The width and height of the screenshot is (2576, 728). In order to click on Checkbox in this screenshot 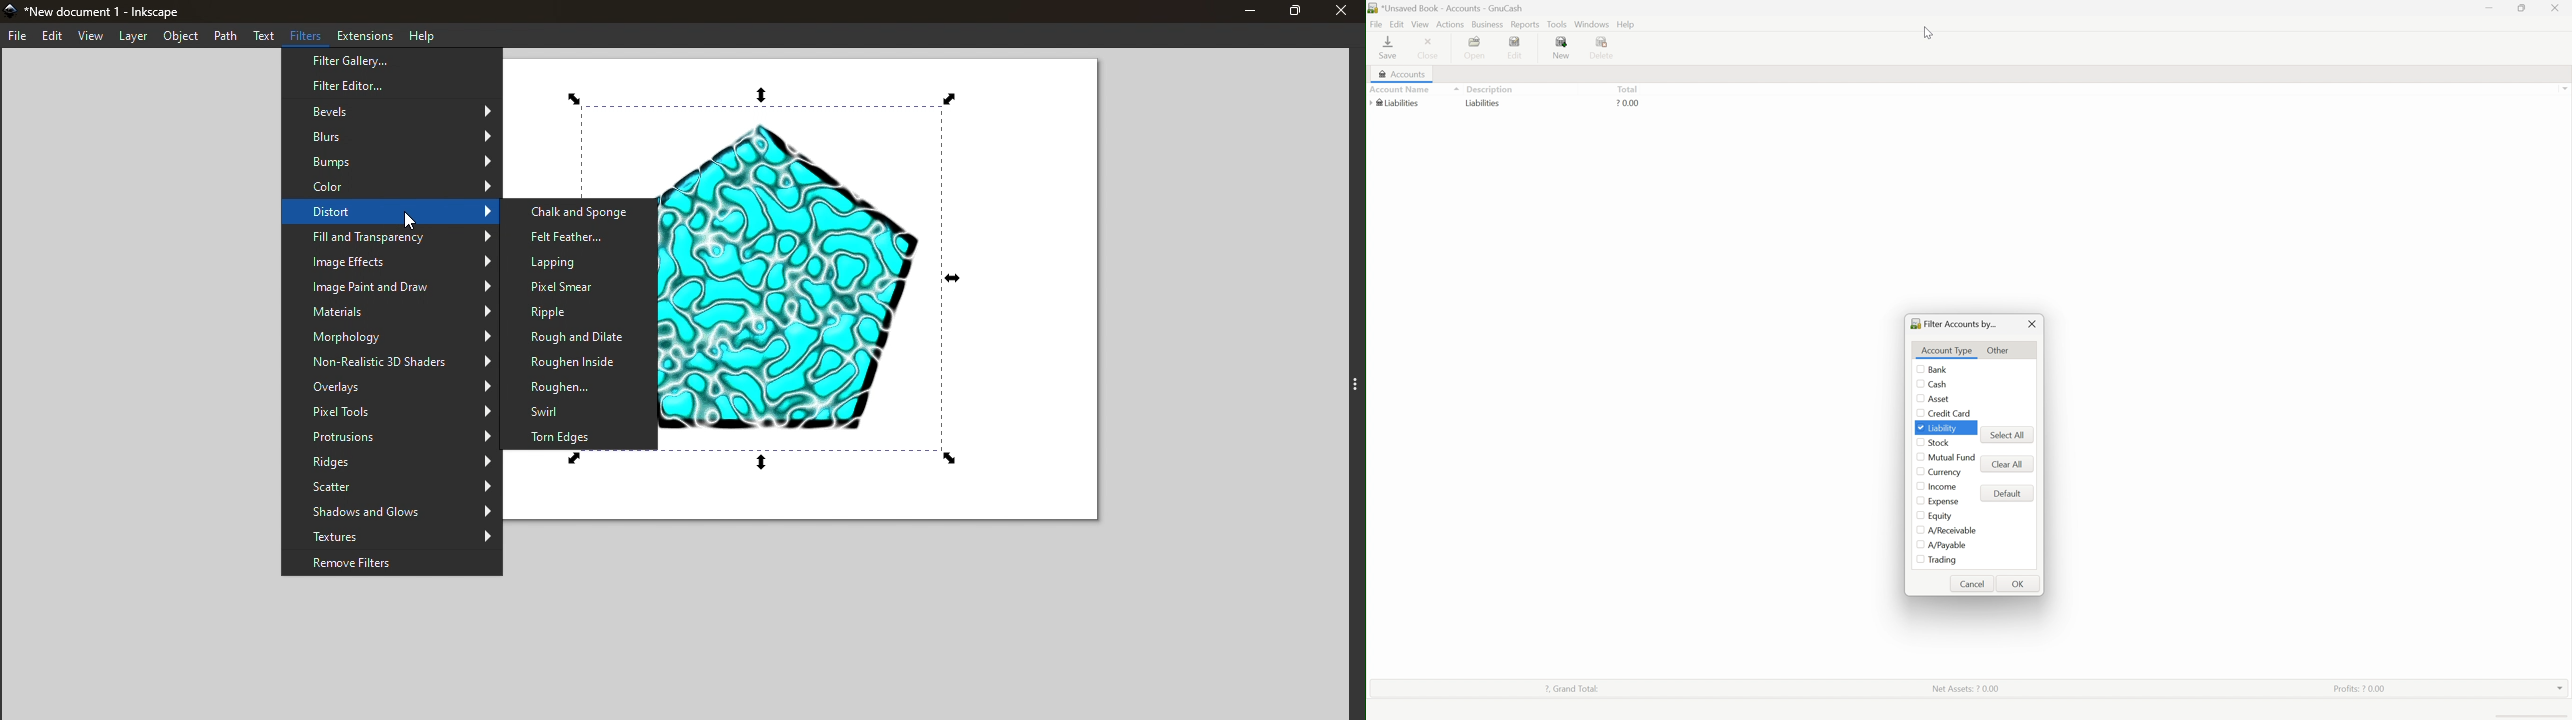, I will do `click(1919, 488)`.